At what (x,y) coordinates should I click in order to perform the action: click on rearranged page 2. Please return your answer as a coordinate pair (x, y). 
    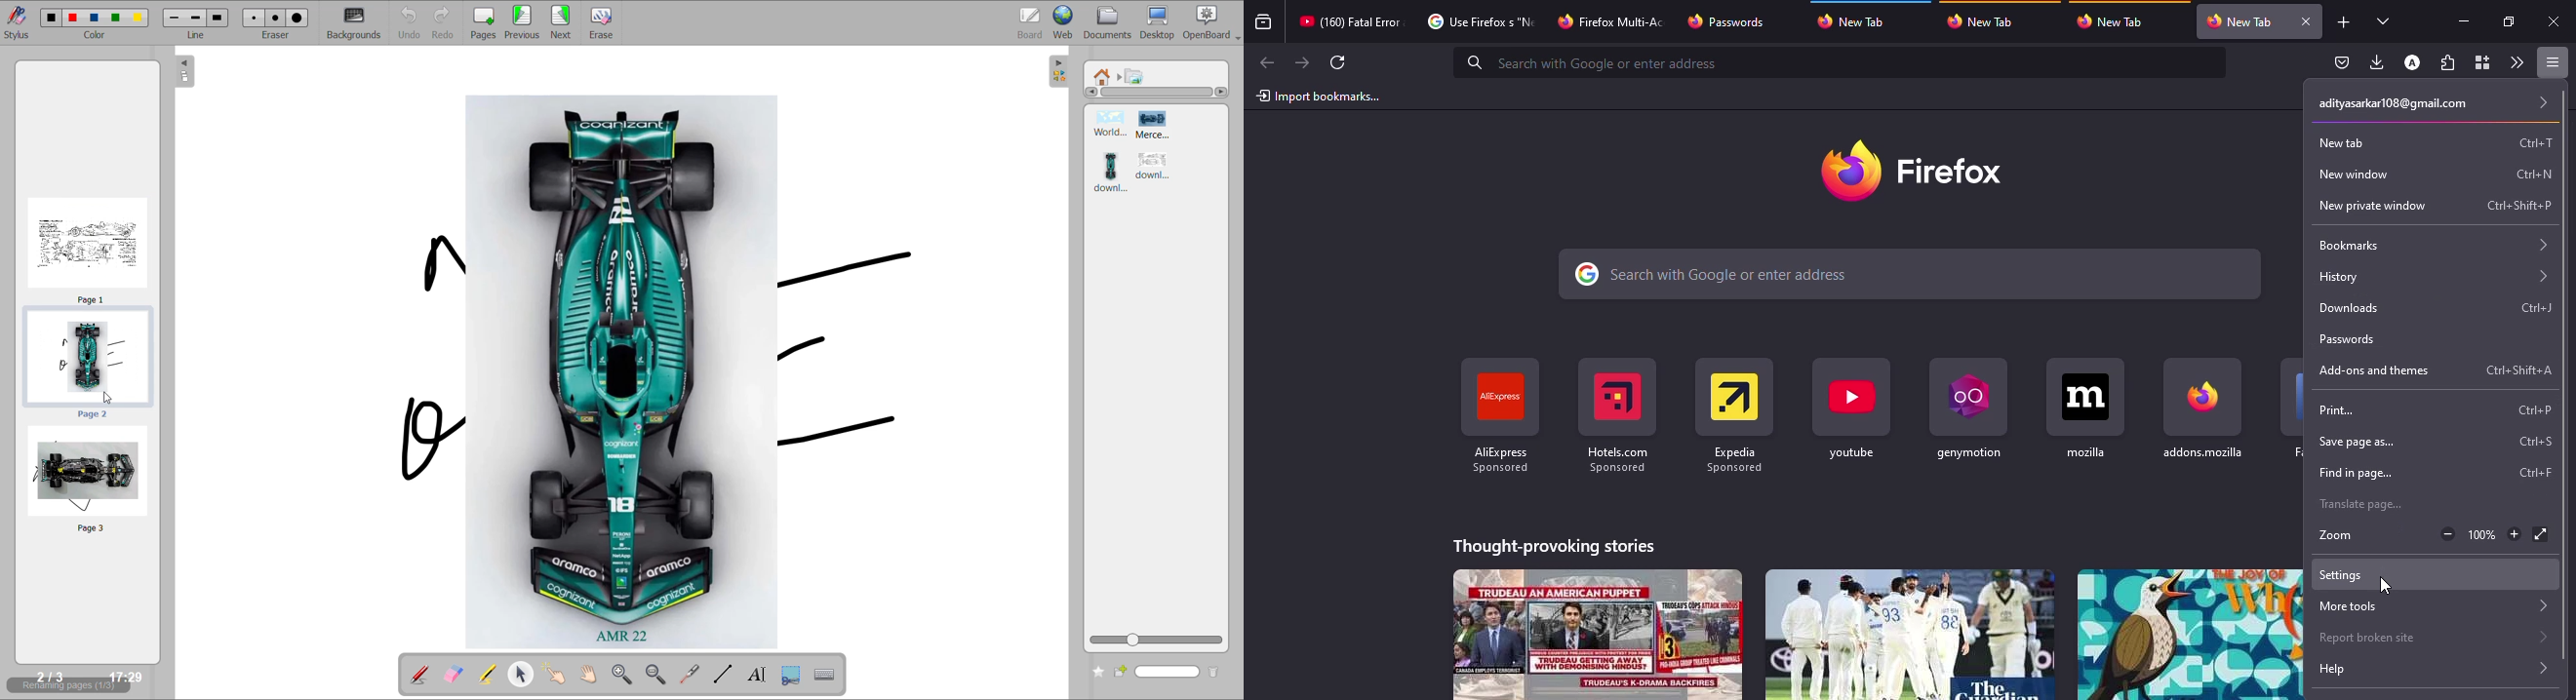
    Looking at the image, I should click on (89, 366).